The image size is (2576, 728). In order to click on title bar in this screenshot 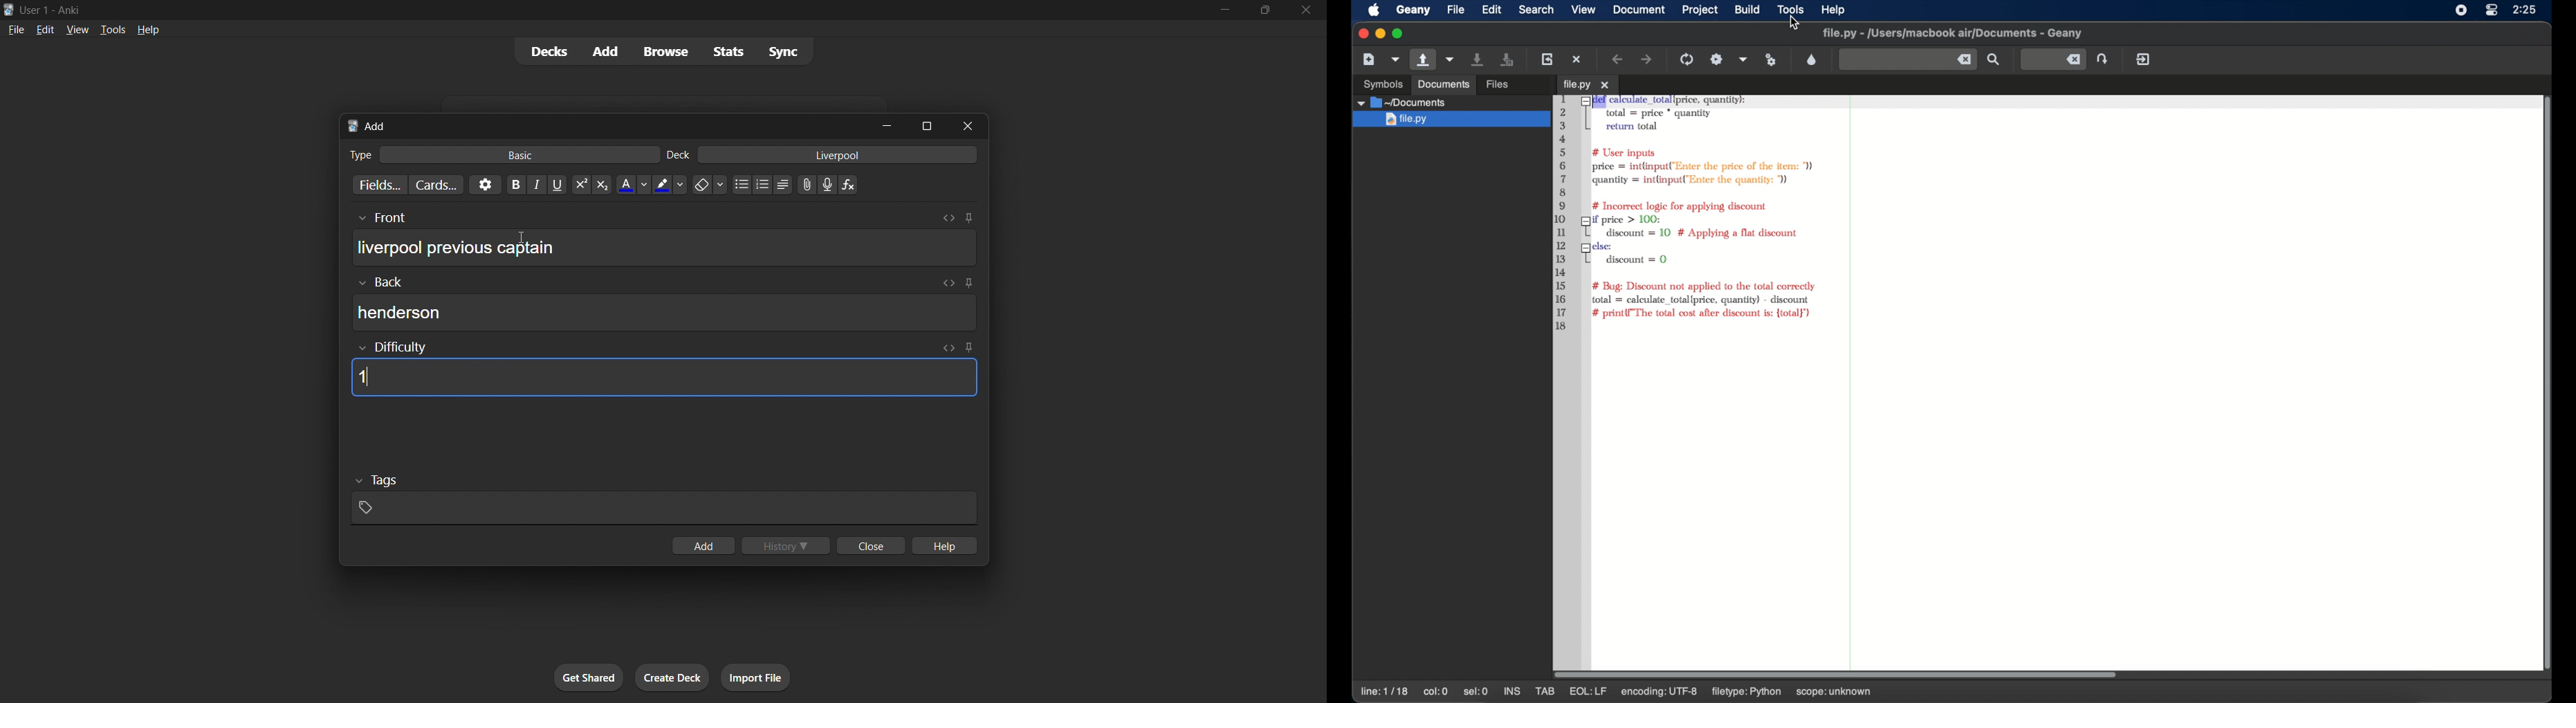, I will do `click(598, 8)`.